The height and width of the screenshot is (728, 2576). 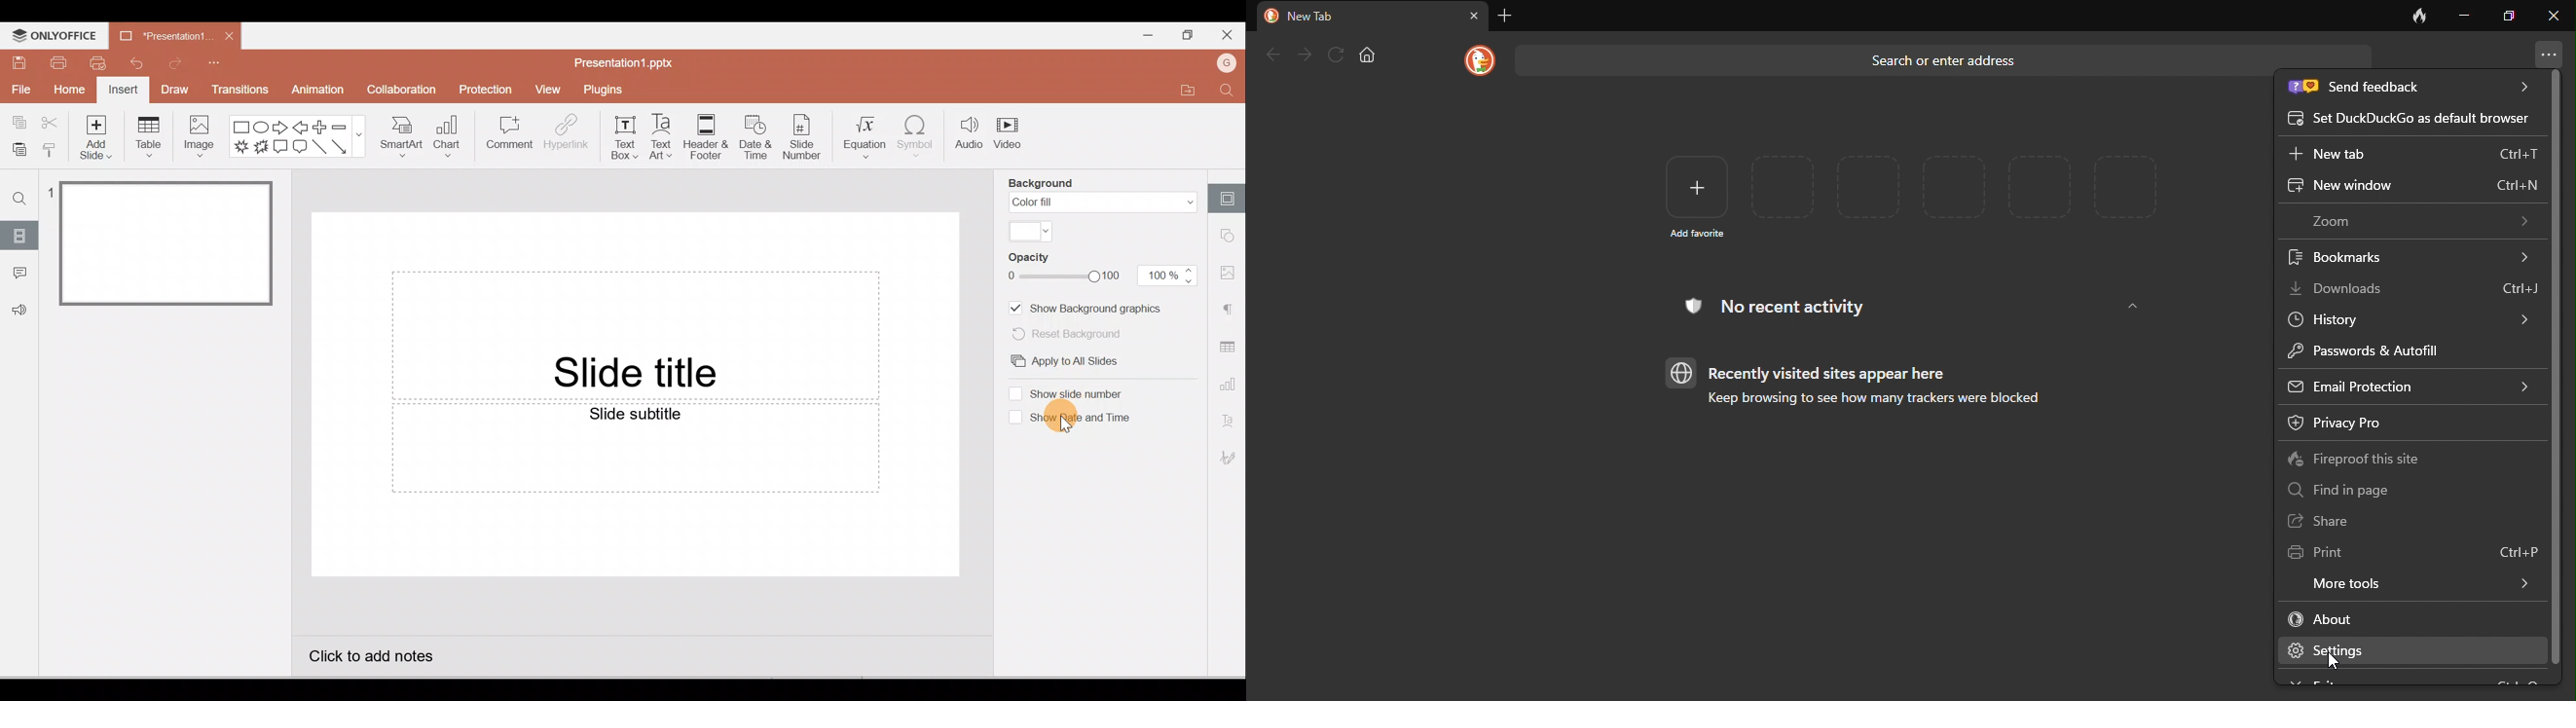 What do you see at coordinates (230, 34) in the screenshot?
I see `Close` at bounding box center [230, 34].